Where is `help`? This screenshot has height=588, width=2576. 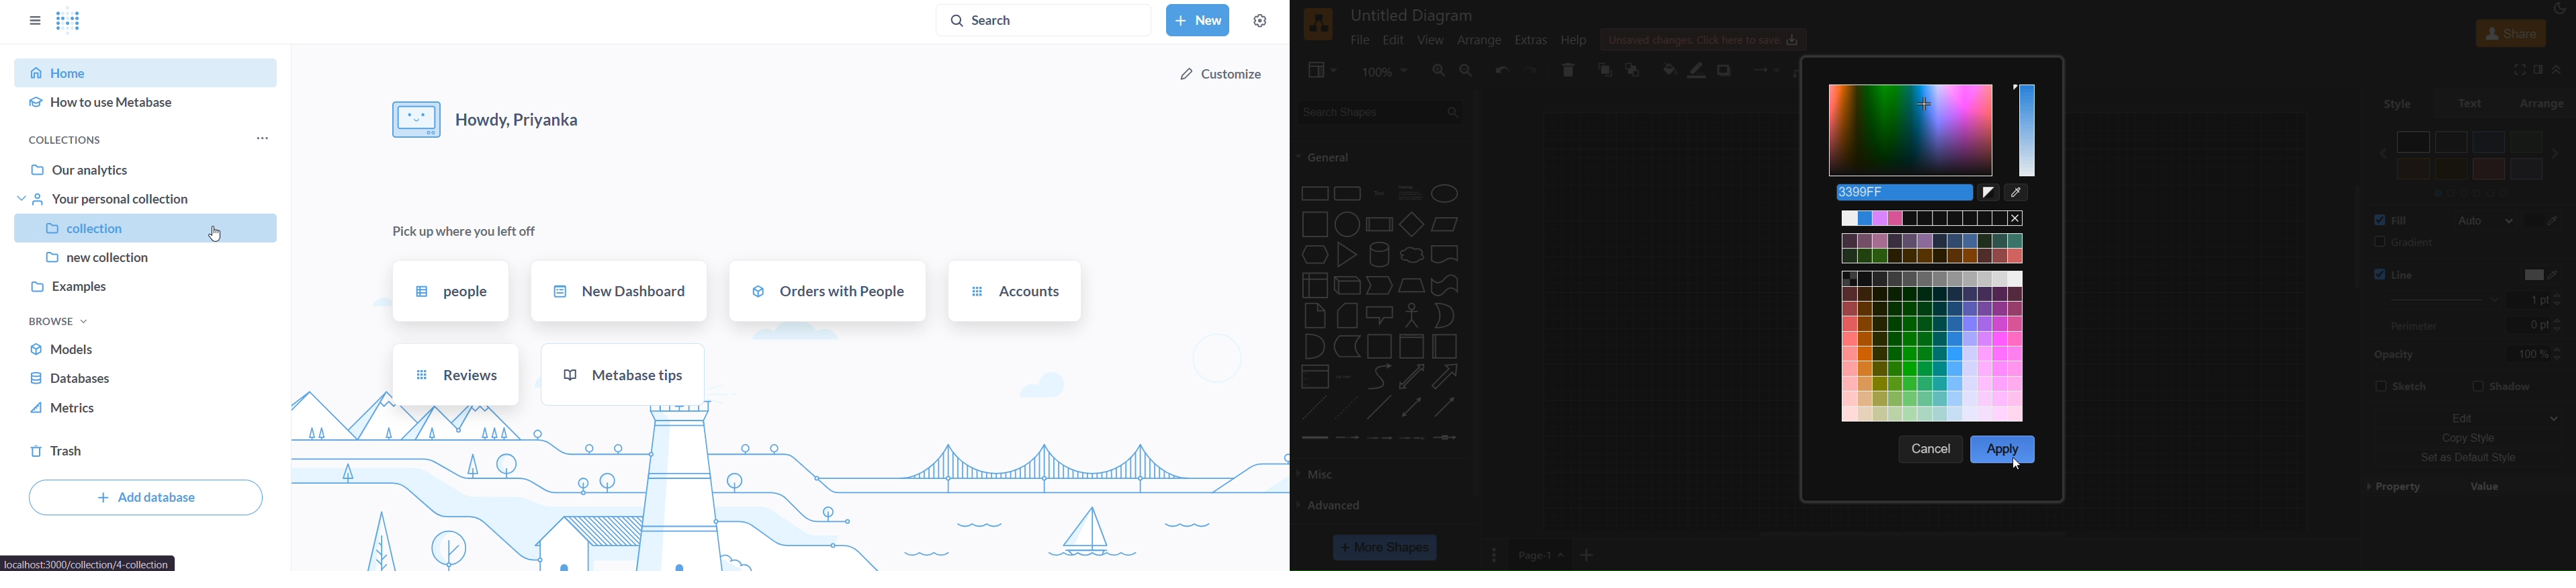 help is located at coordinates (1580, 40).